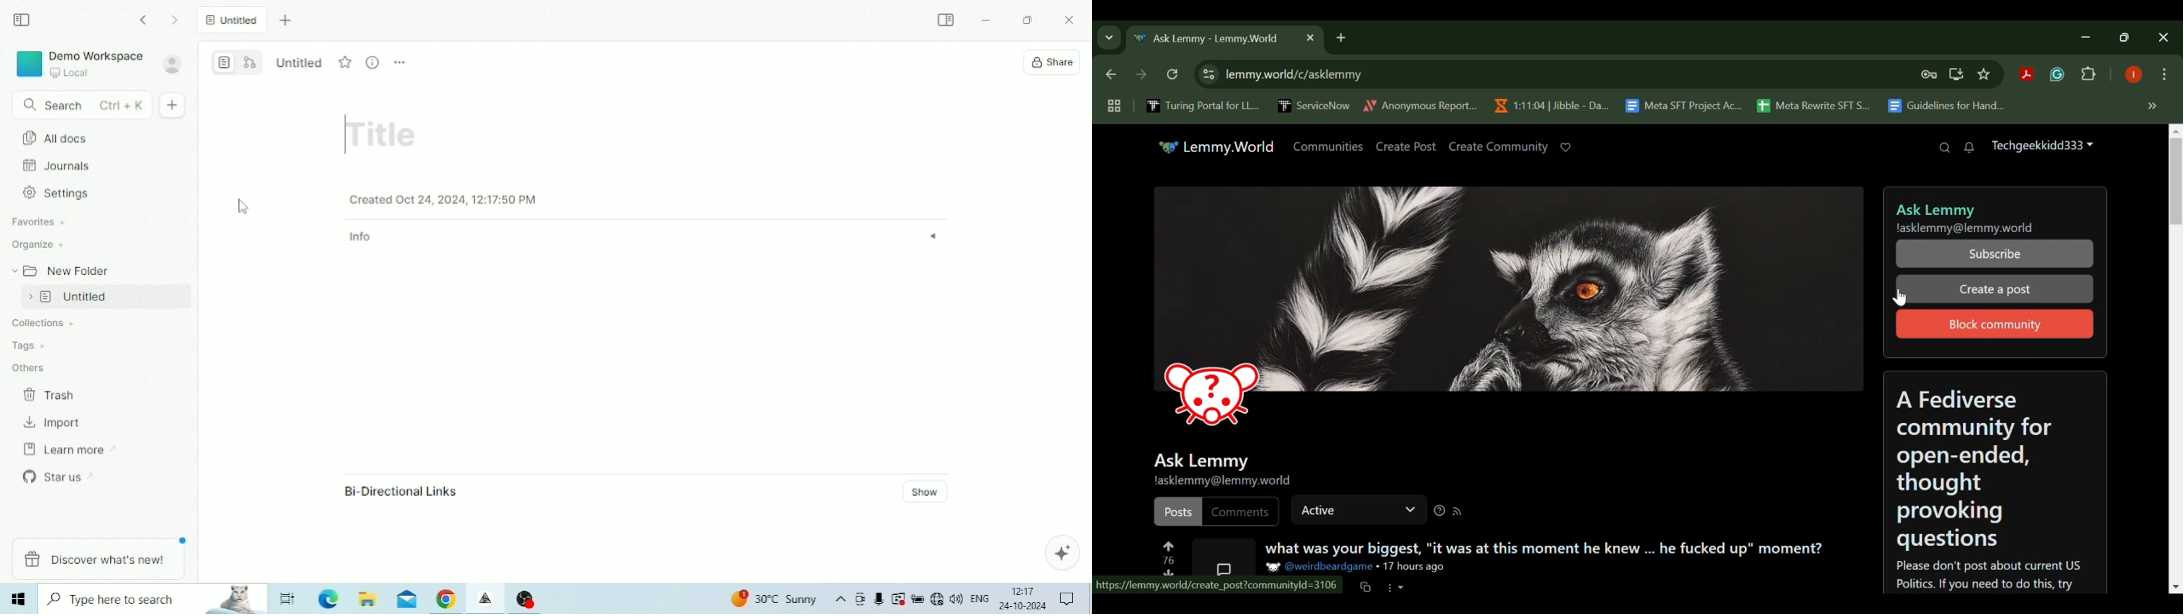  Describe the element at coordinates (1222, 558) in the screenshot. I see `Post Icon` at that location.